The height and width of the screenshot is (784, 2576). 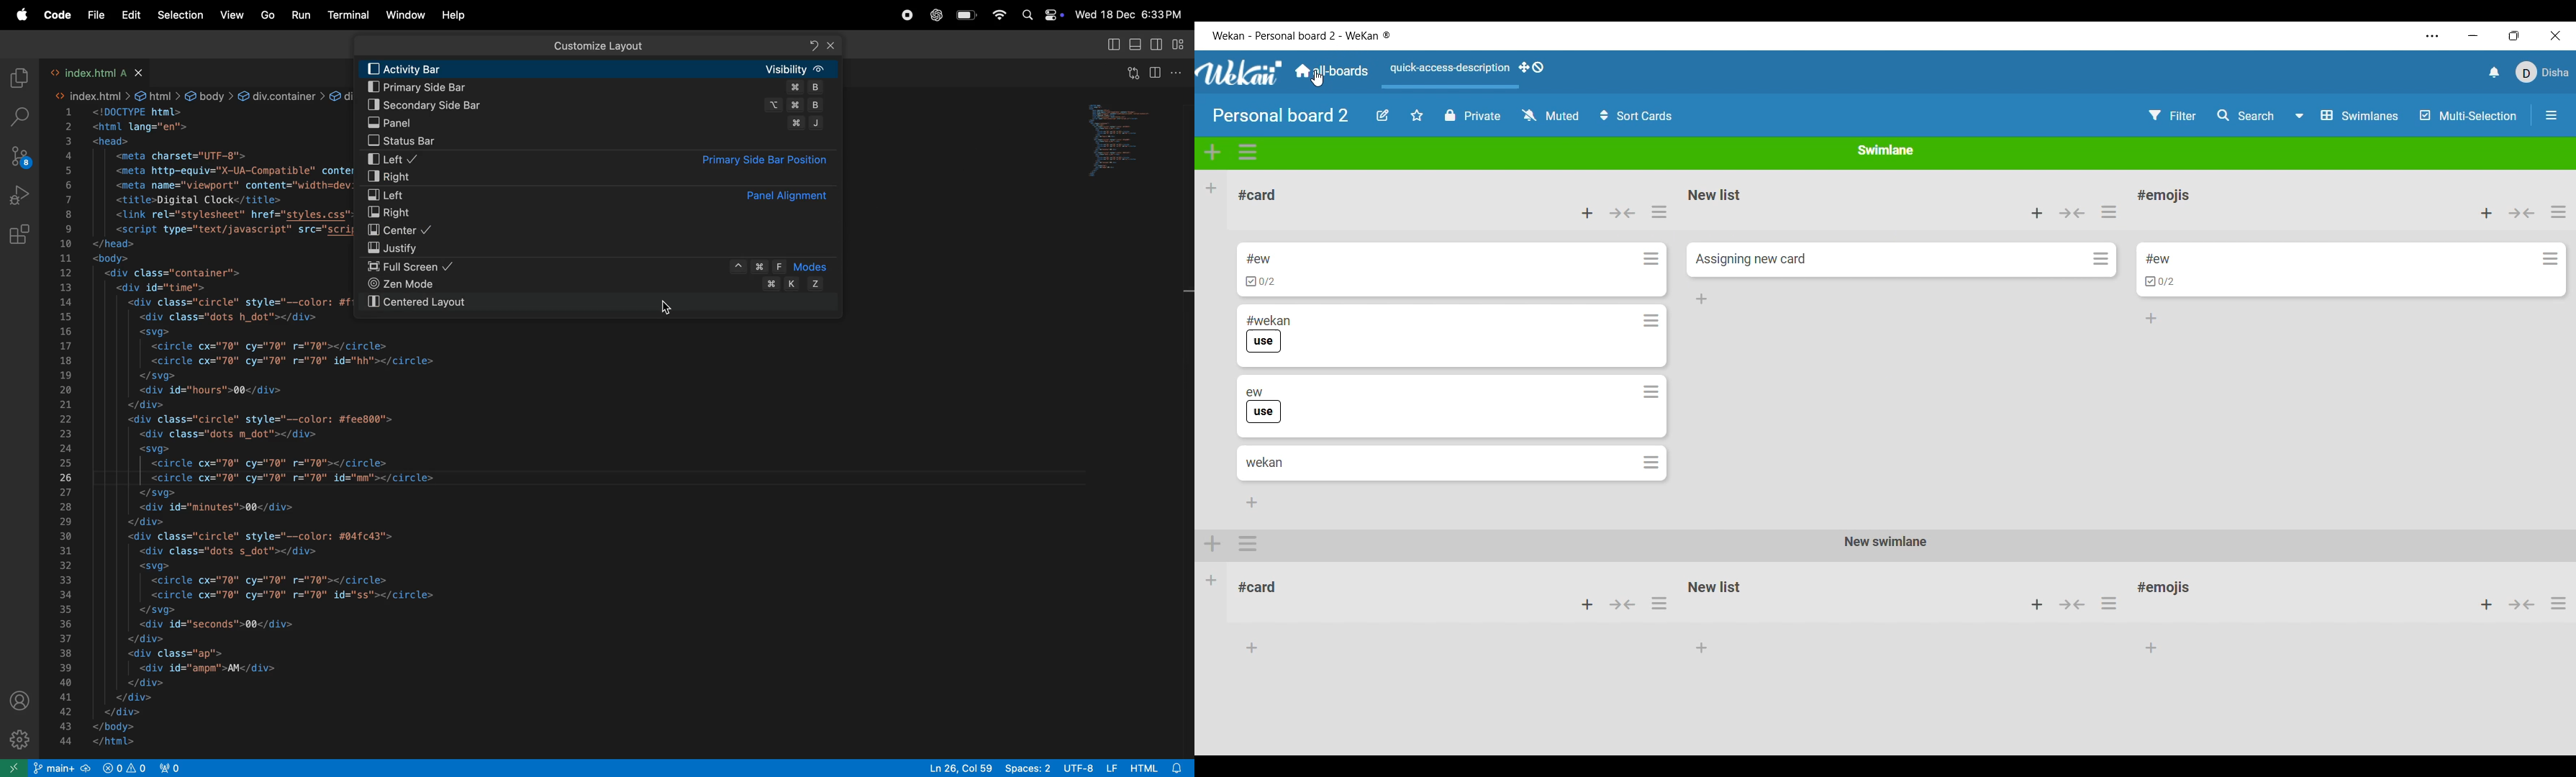 What do you see at coordinates (1417, 115) in the screenshot?
I see `Star current board` at bounding box center [1417, 115].